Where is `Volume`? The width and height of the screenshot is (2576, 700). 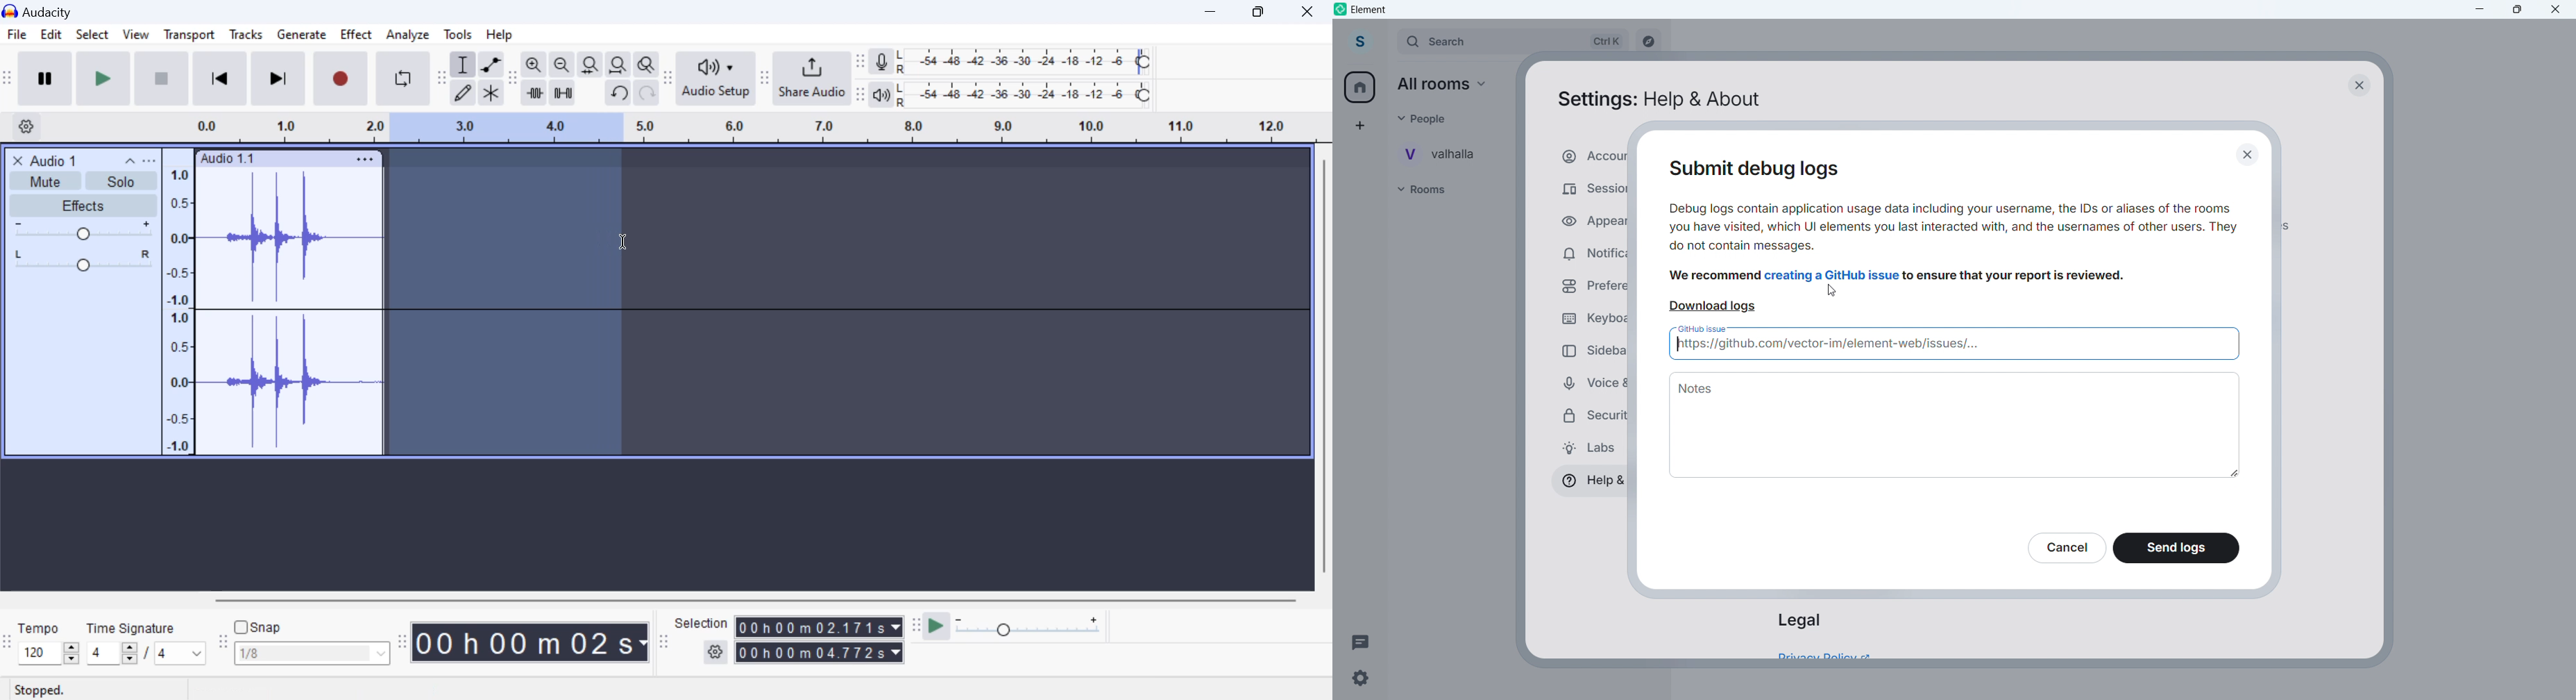
Volume is located at coordinates (80, 231).